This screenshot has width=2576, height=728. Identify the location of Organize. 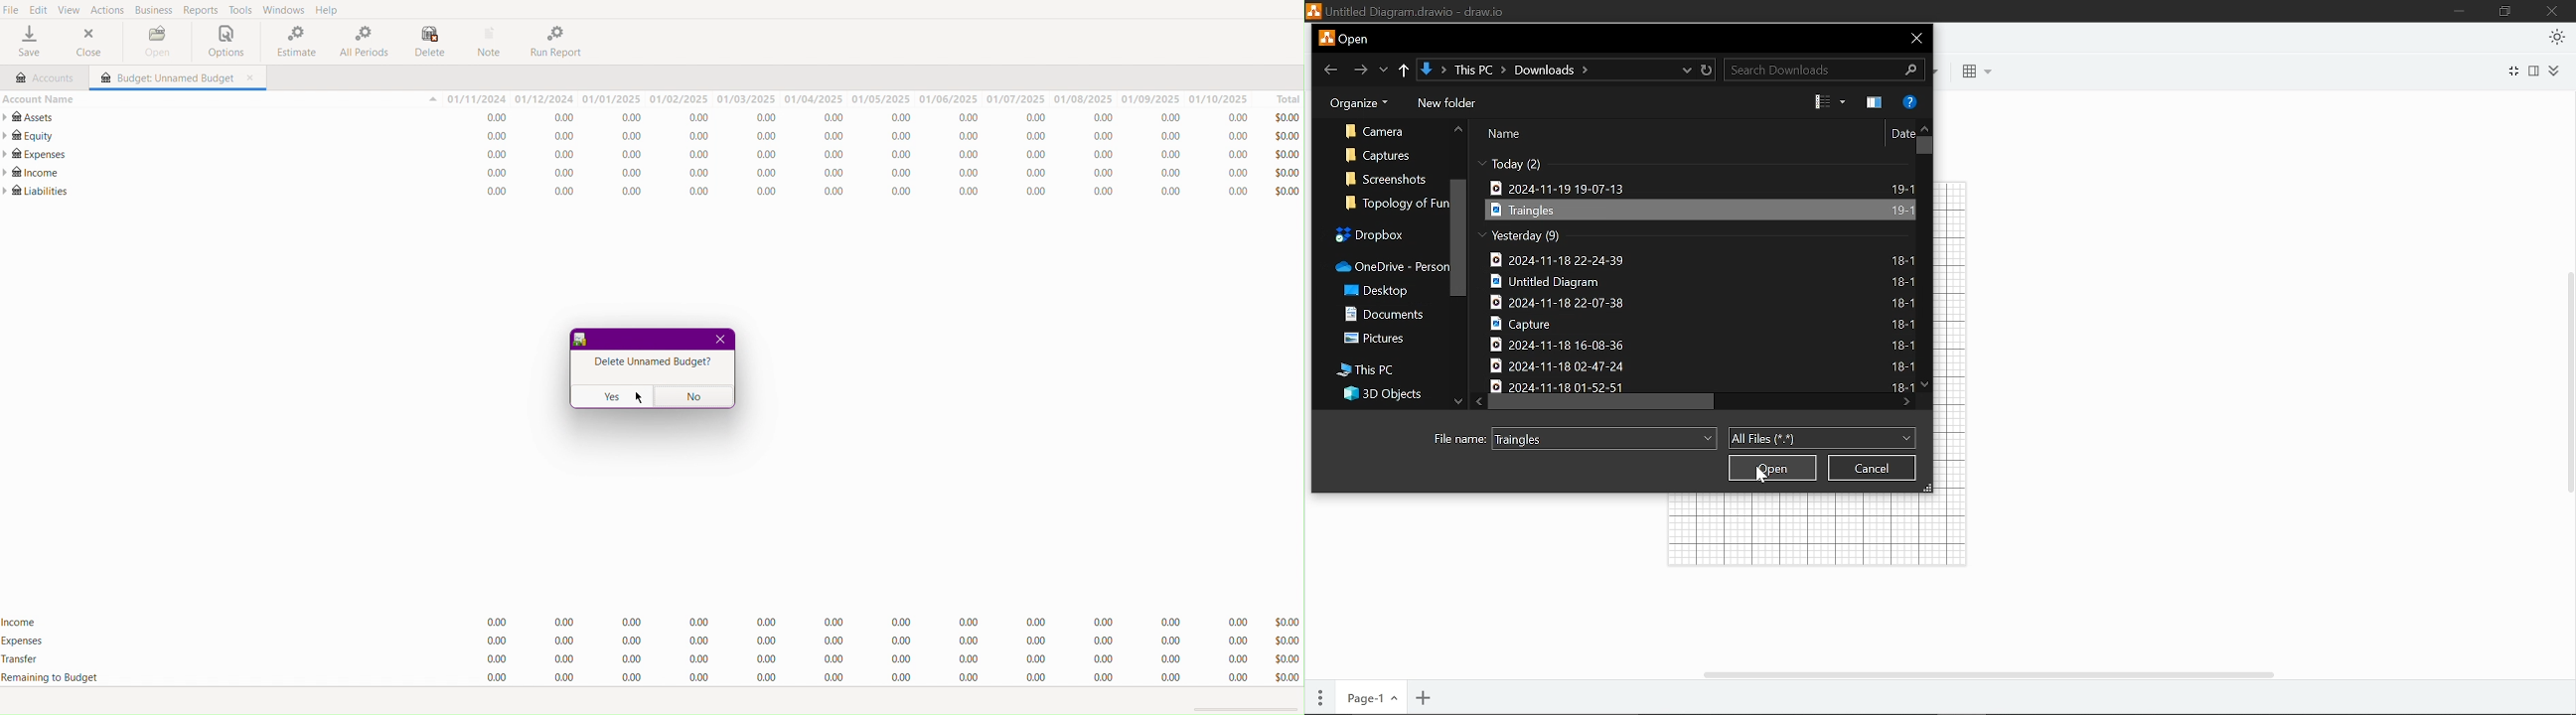
(1356, 104).